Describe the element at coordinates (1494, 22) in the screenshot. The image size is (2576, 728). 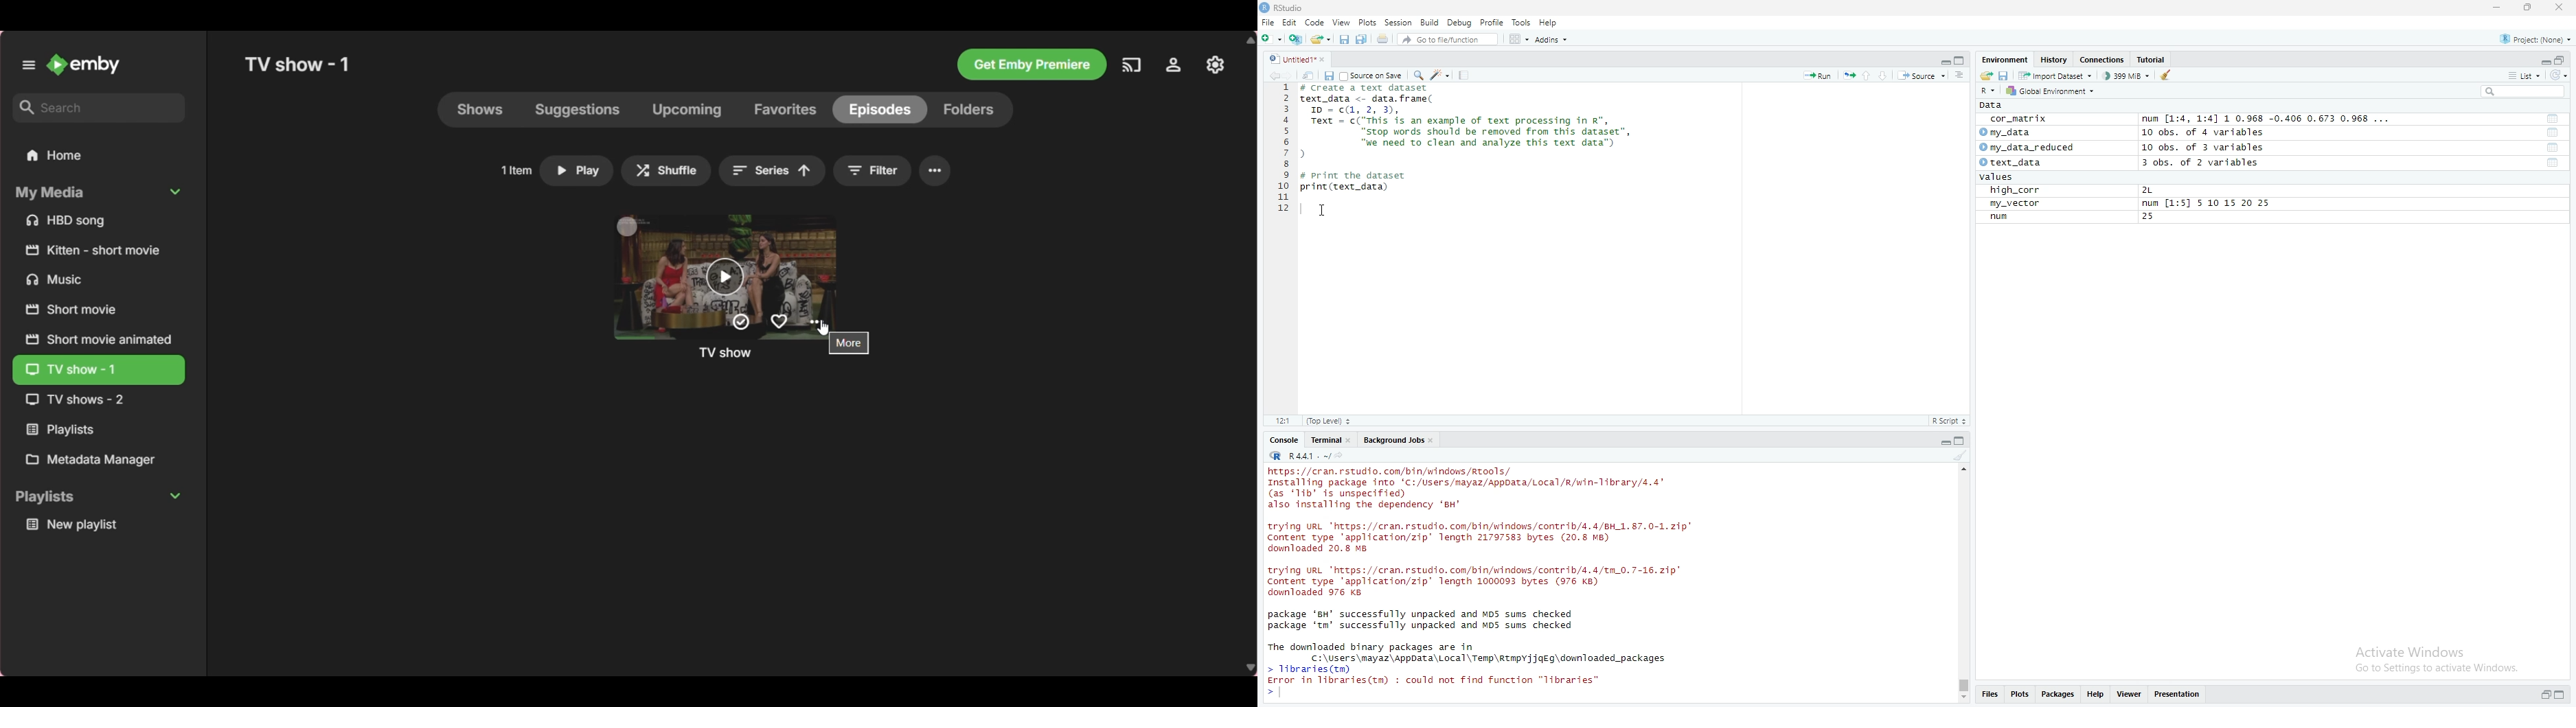
I see `profile` at that location.